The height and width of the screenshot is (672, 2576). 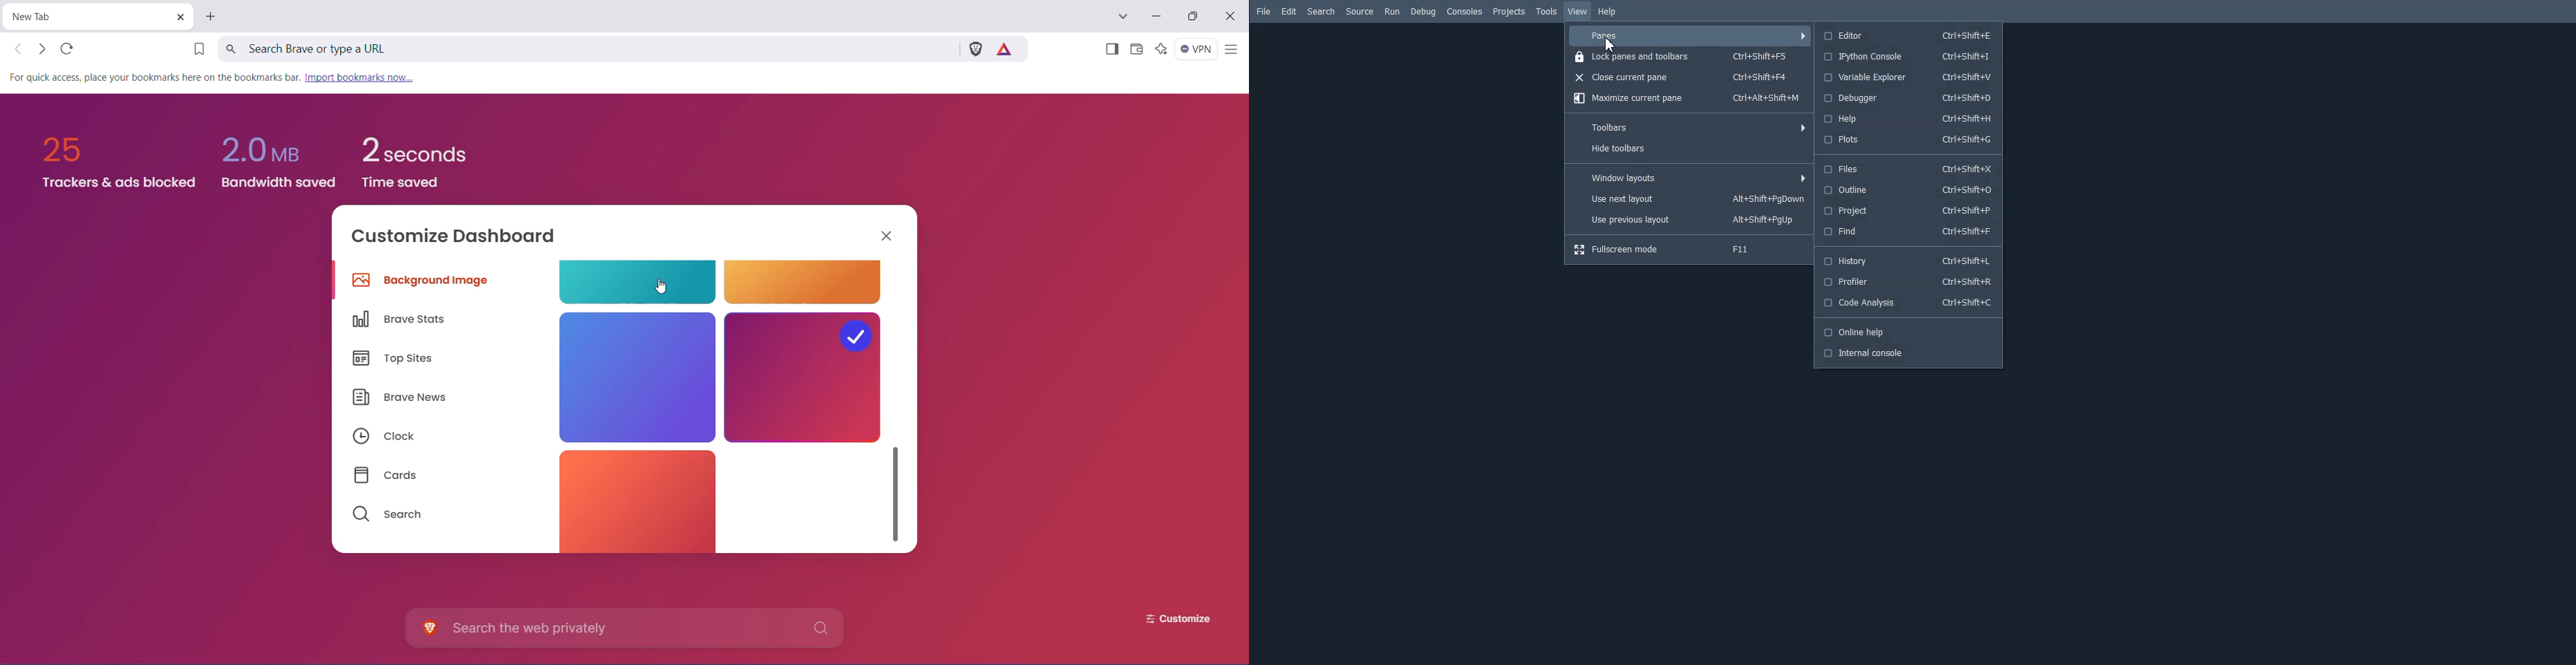 What do you see at coordinates (1689, 127) in the screenshot?
I see `Toolbars` at bounding box center [1689, 127].